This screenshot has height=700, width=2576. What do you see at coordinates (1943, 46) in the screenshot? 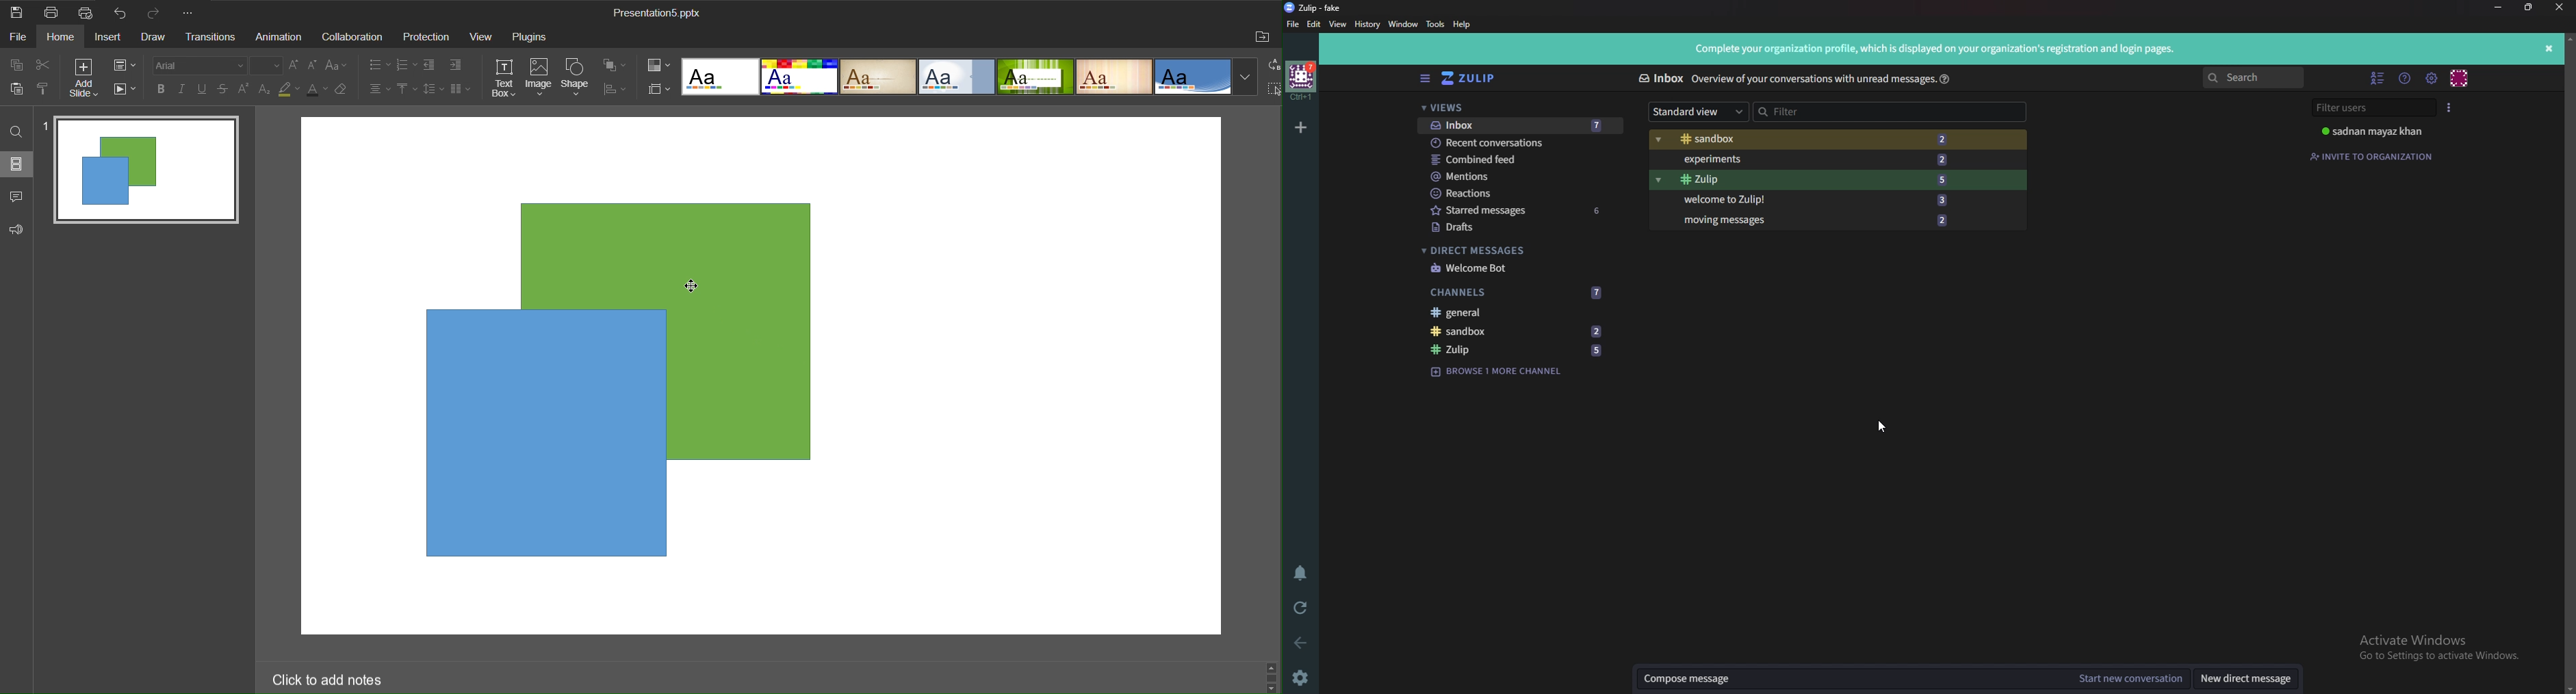
I see `Complete your organization profile, which is displayed on your organization's registration and login pages.` at bounding box center [1943, 46].